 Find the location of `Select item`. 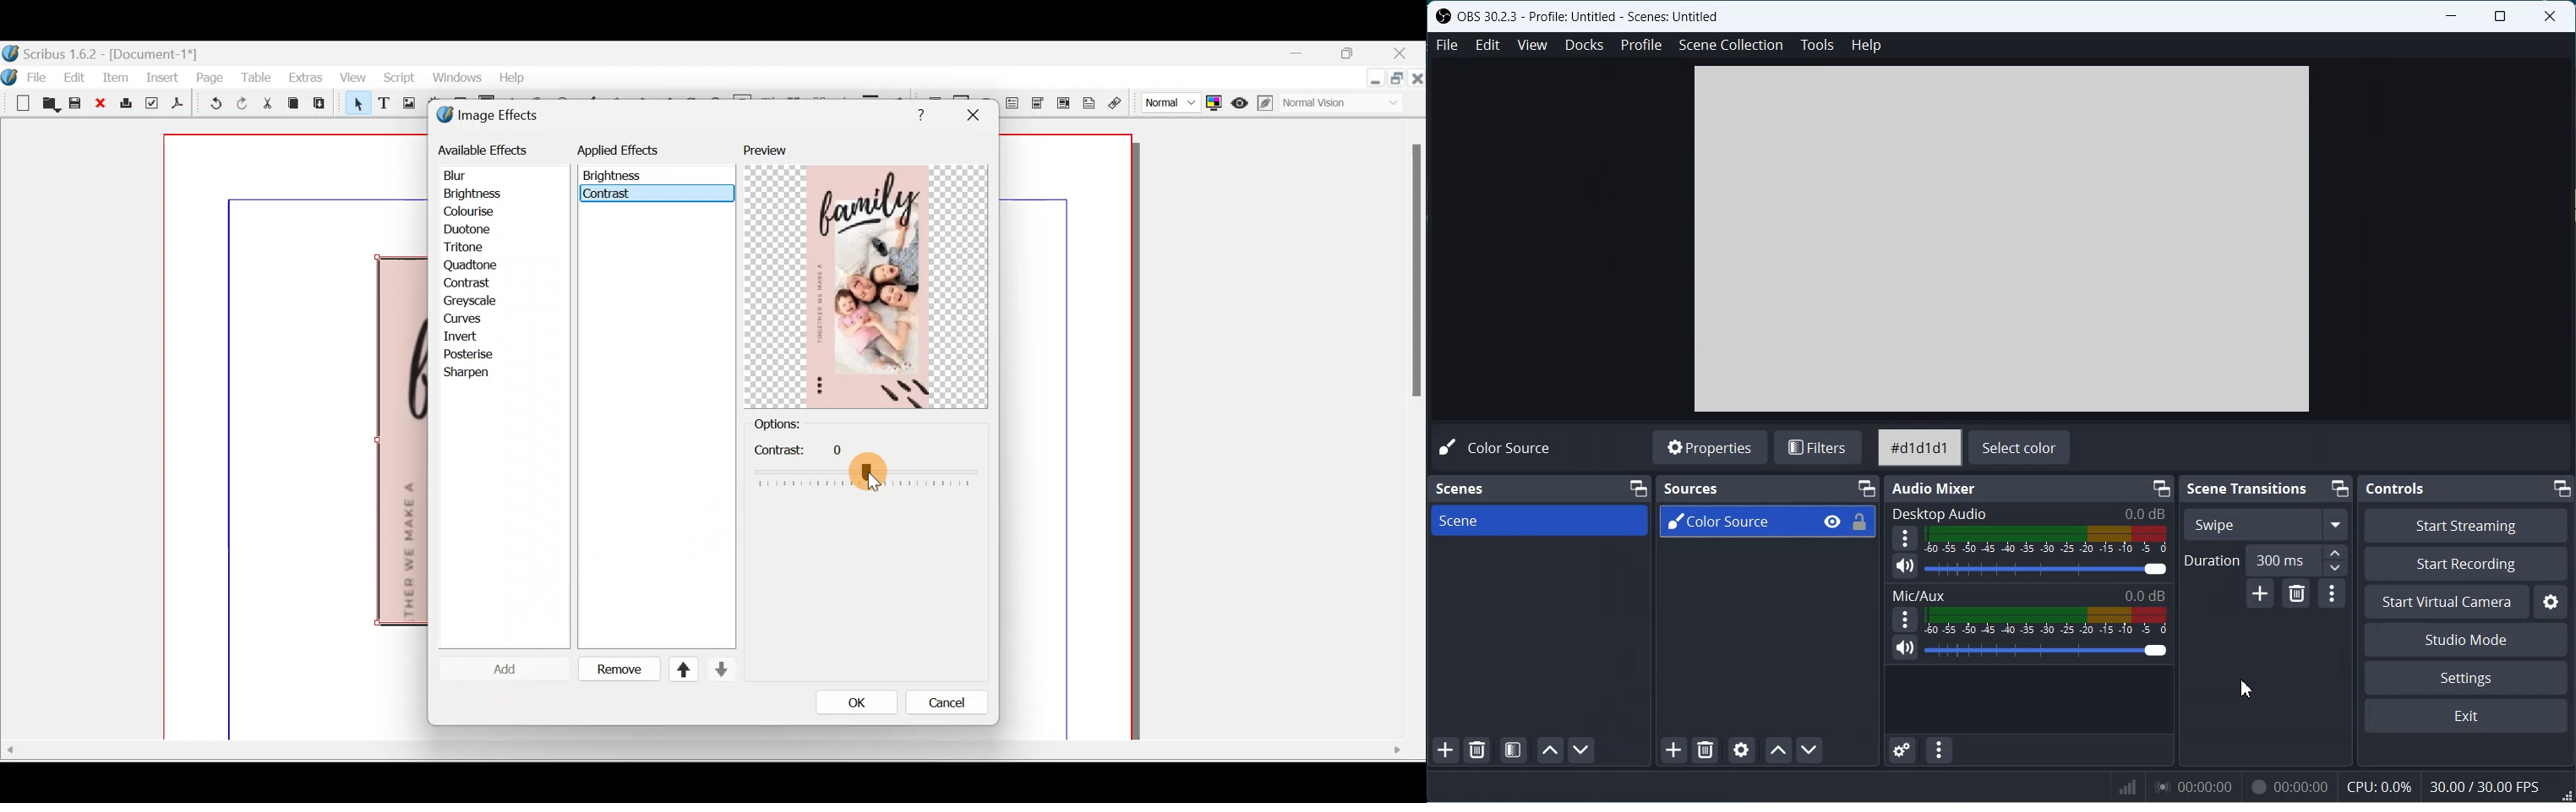

Select item is located at coordinates (355, 106).